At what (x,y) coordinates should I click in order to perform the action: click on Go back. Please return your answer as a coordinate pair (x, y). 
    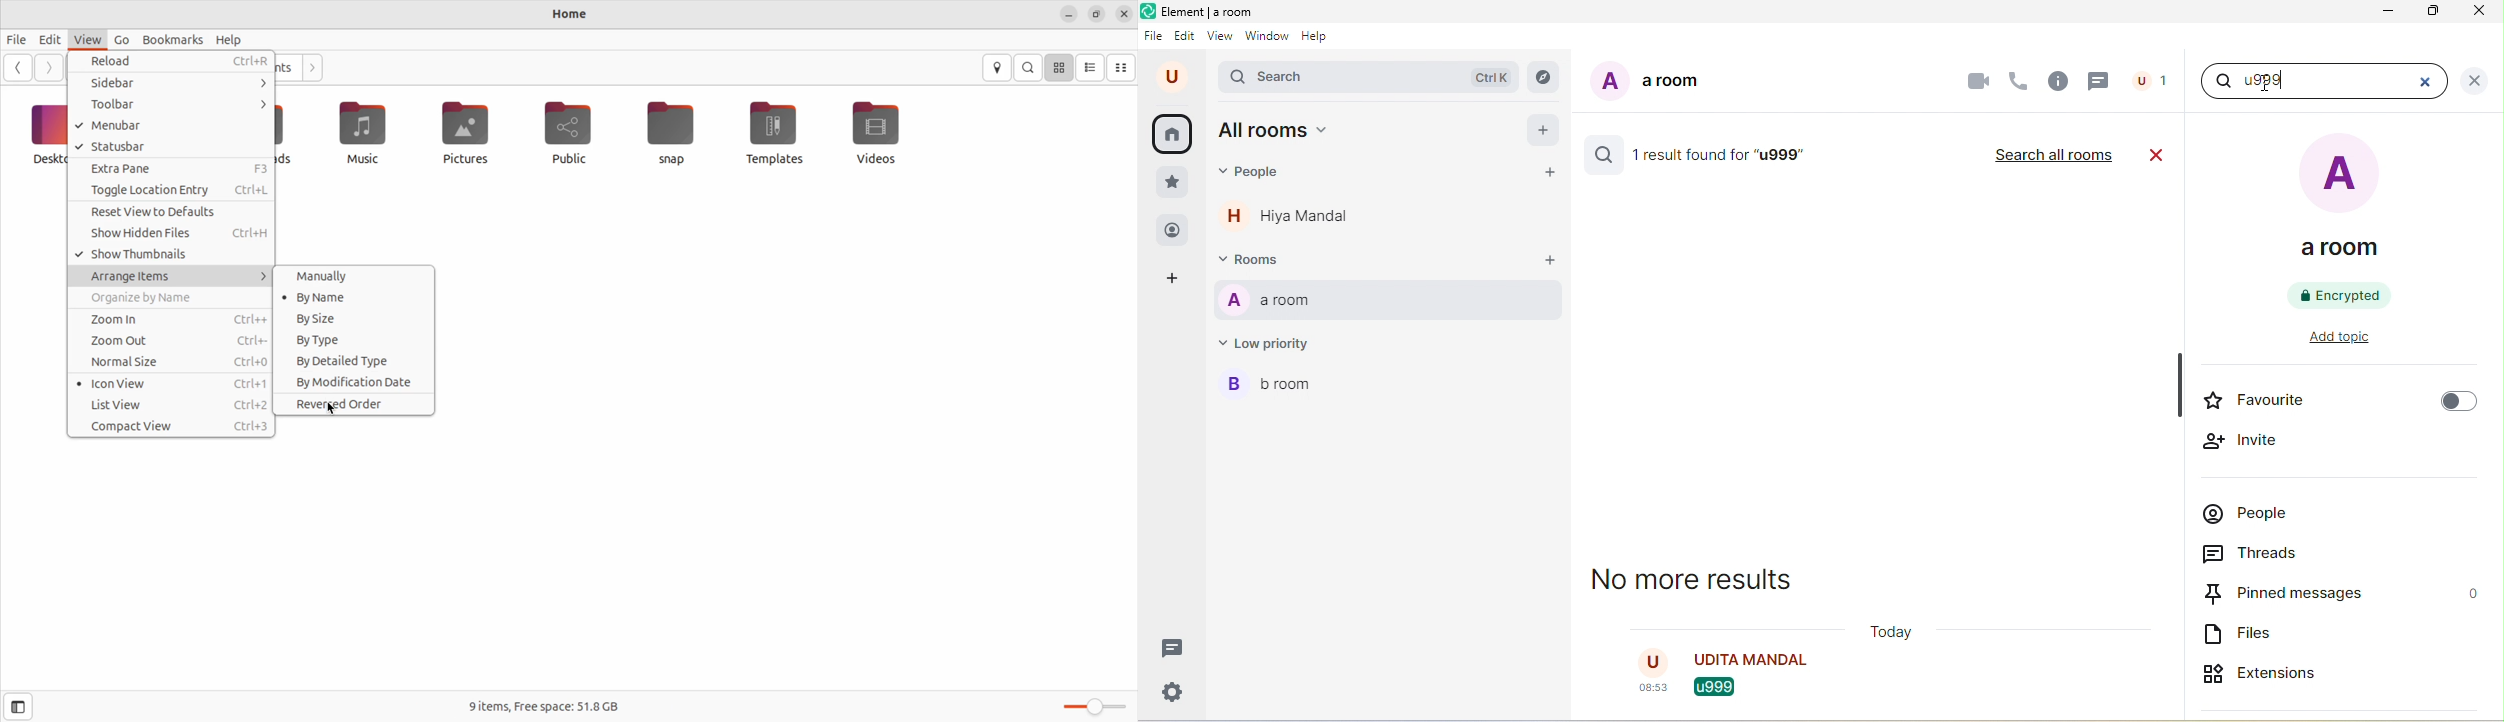
    Looking at the image, I should click on (19, 67).